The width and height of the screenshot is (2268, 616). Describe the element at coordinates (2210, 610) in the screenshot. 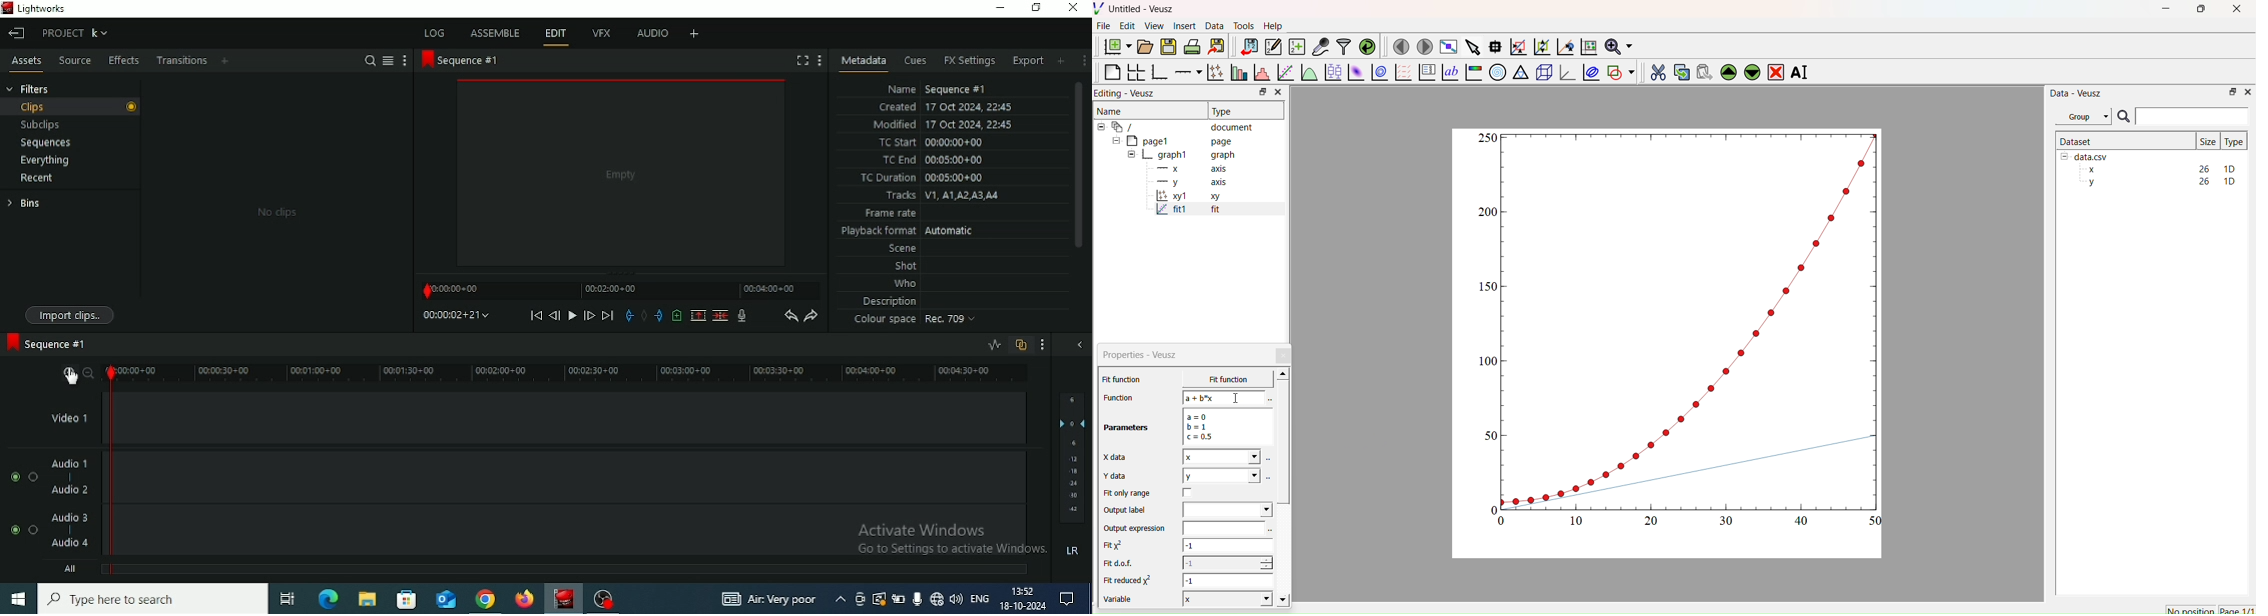

I see `No position Page 1/1` at that location.